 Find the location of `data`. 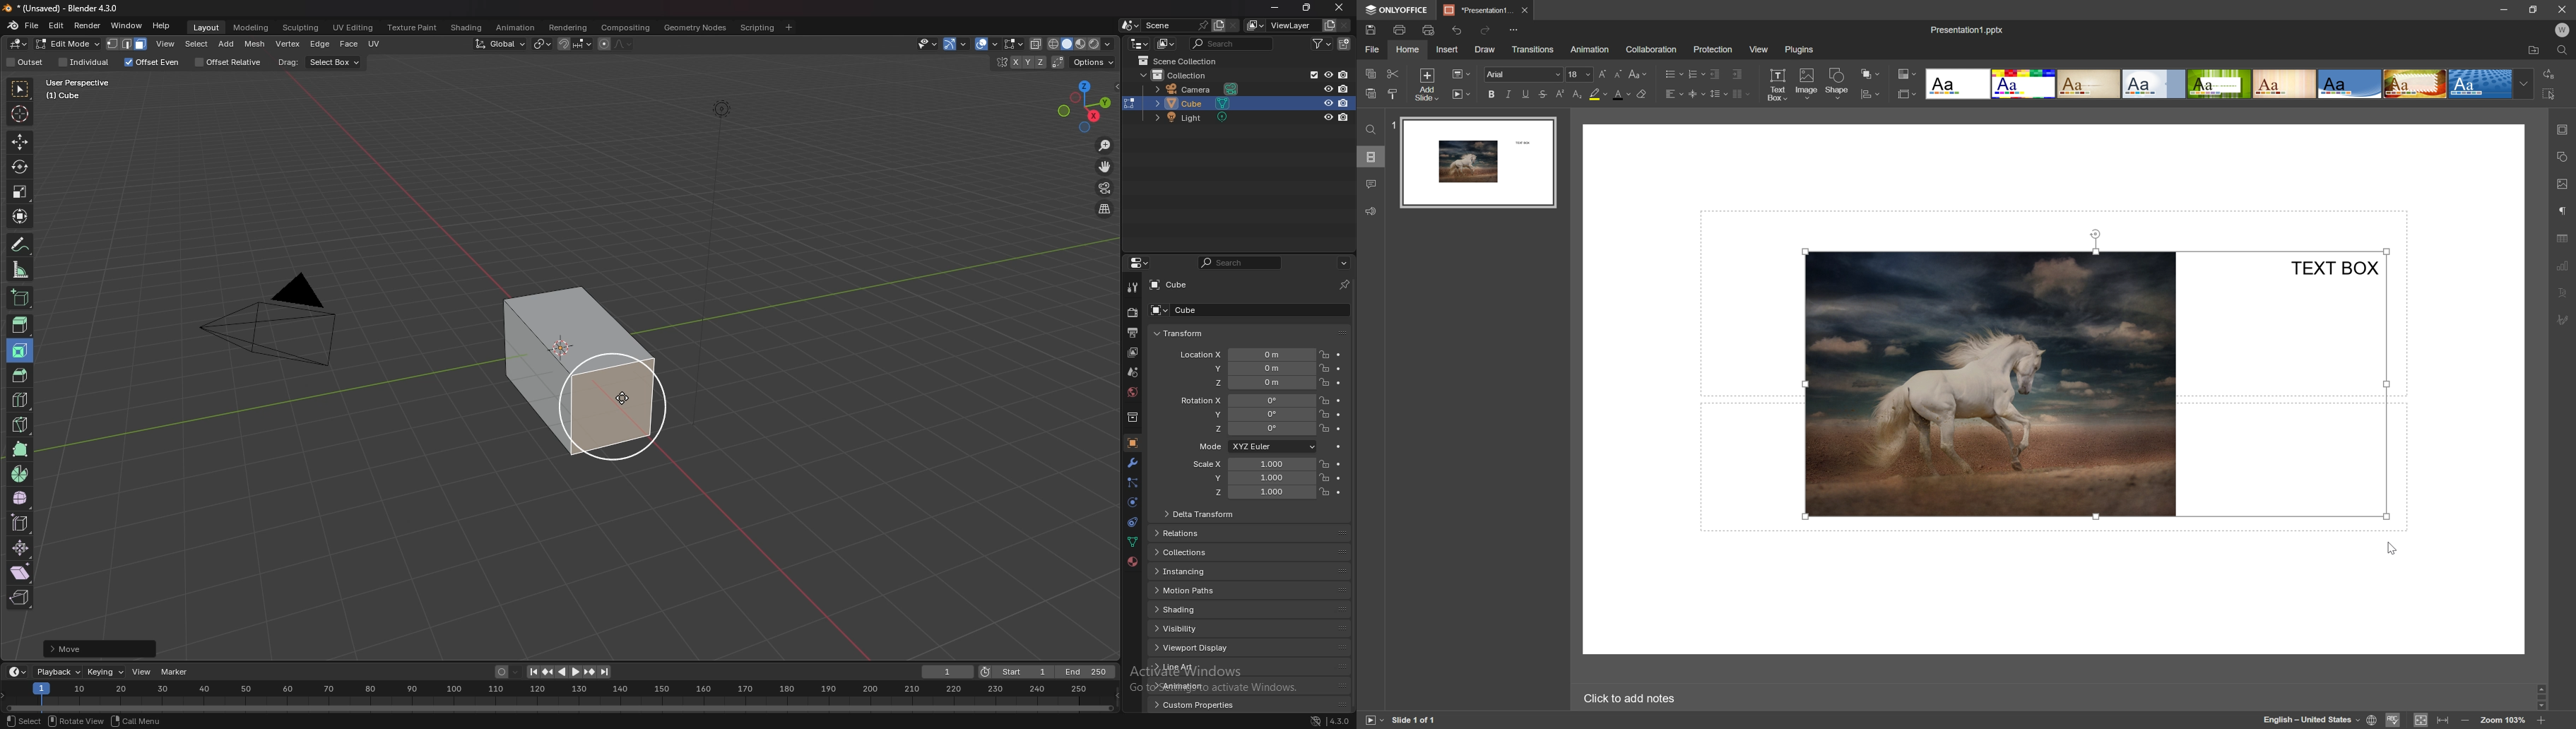

data is located at coordinates (1131, 543).